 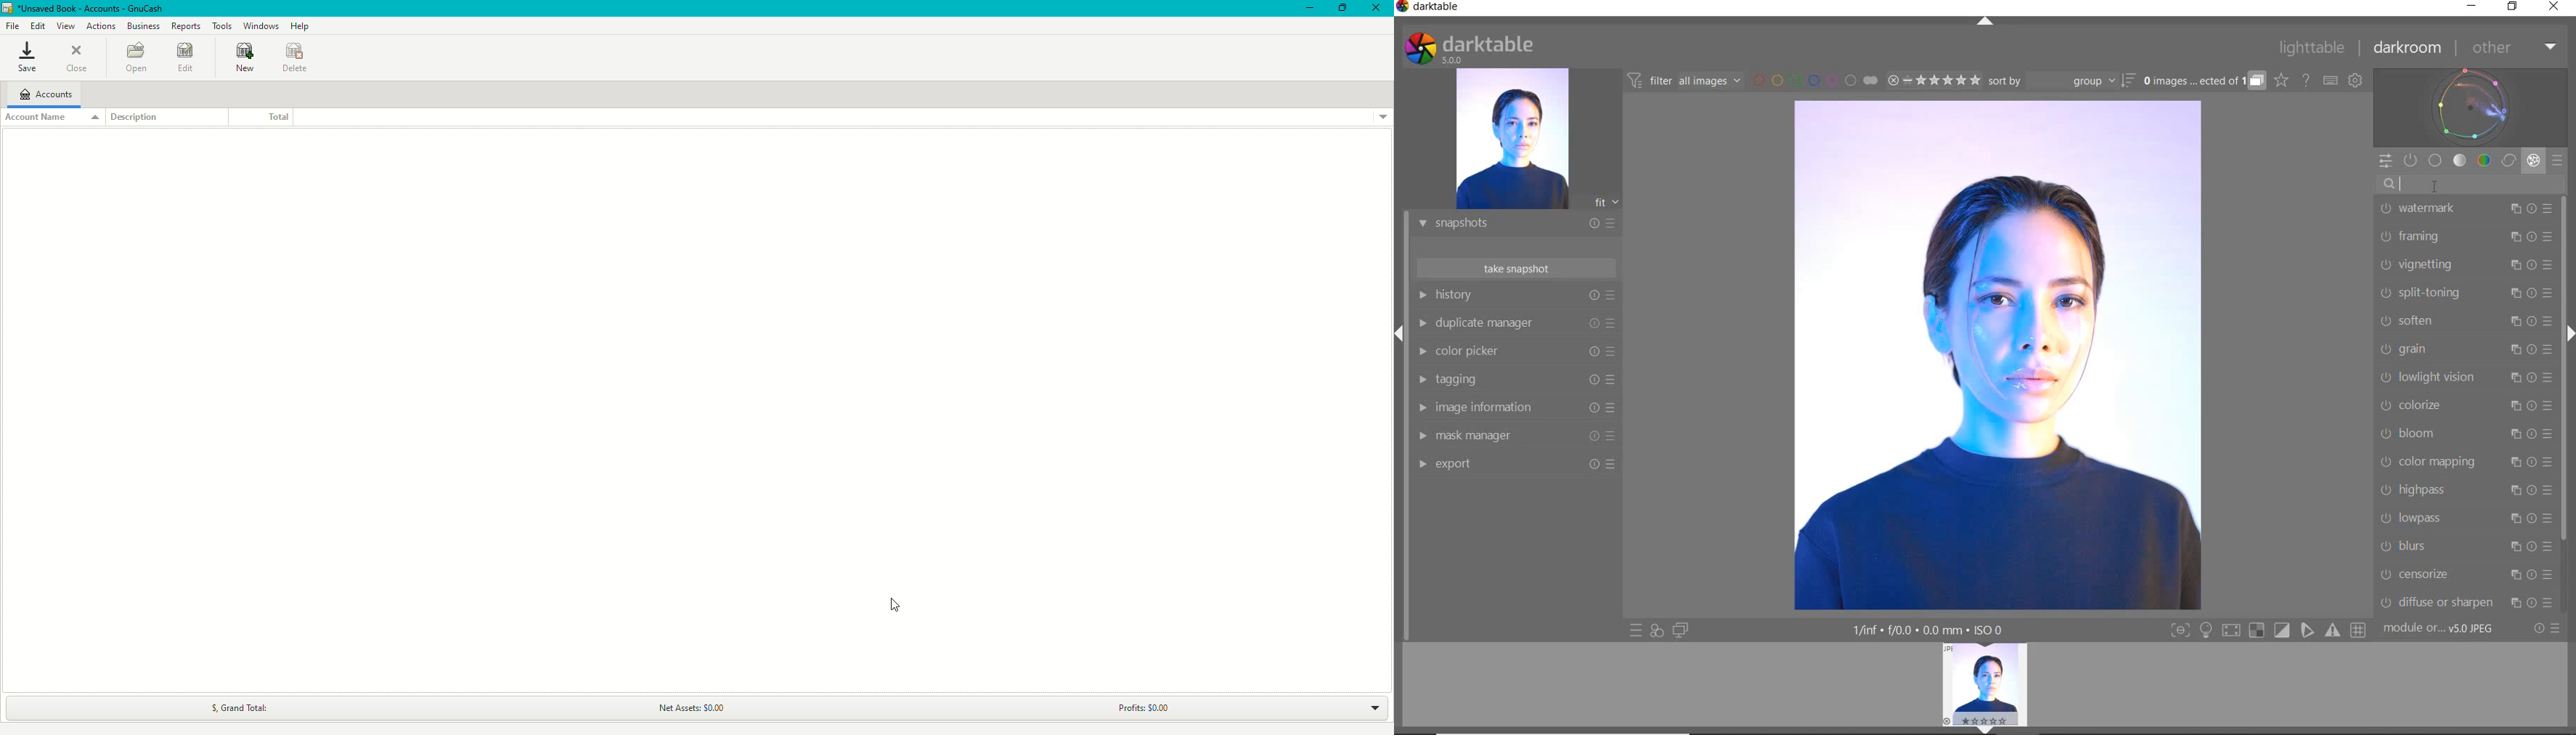 I want to click on BLURS, so click(x=2465, y=546).